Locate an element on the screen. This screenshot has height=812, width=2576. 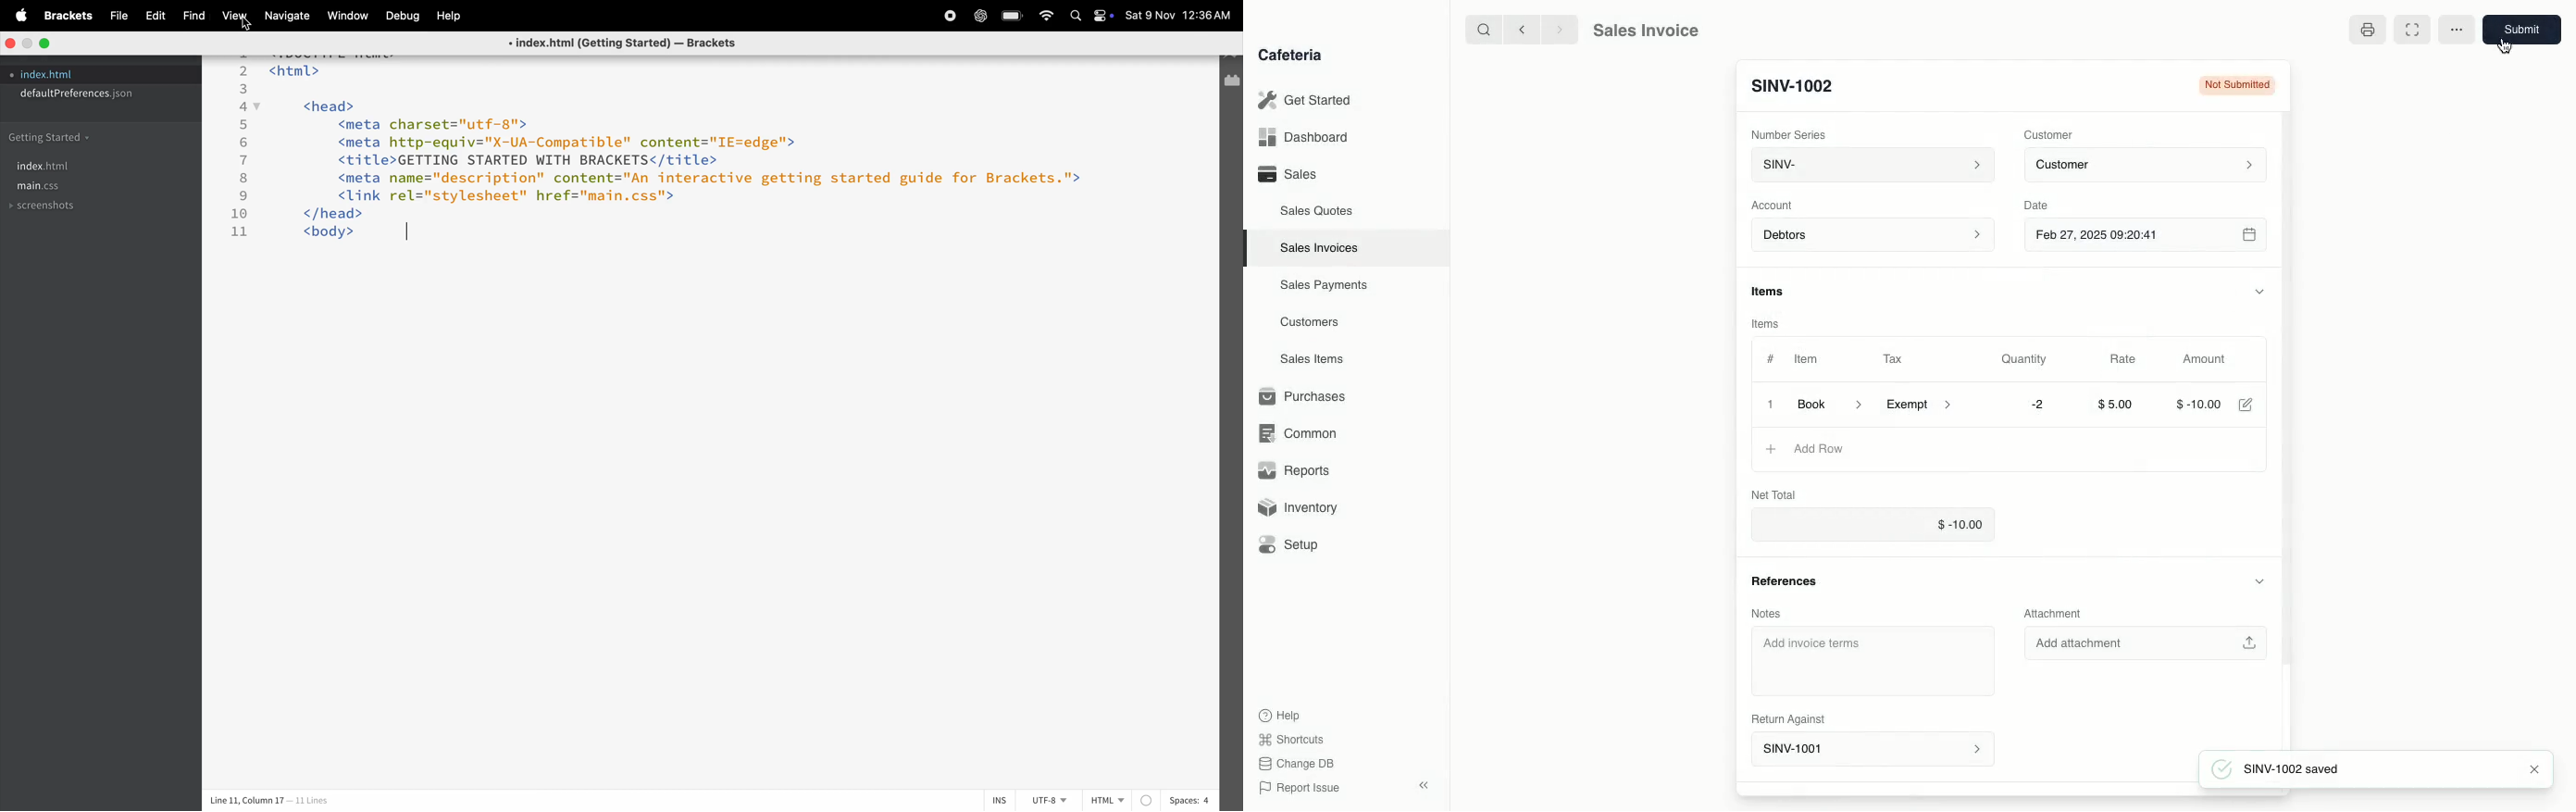
Dashboard is located at coordinates (1303, 137).